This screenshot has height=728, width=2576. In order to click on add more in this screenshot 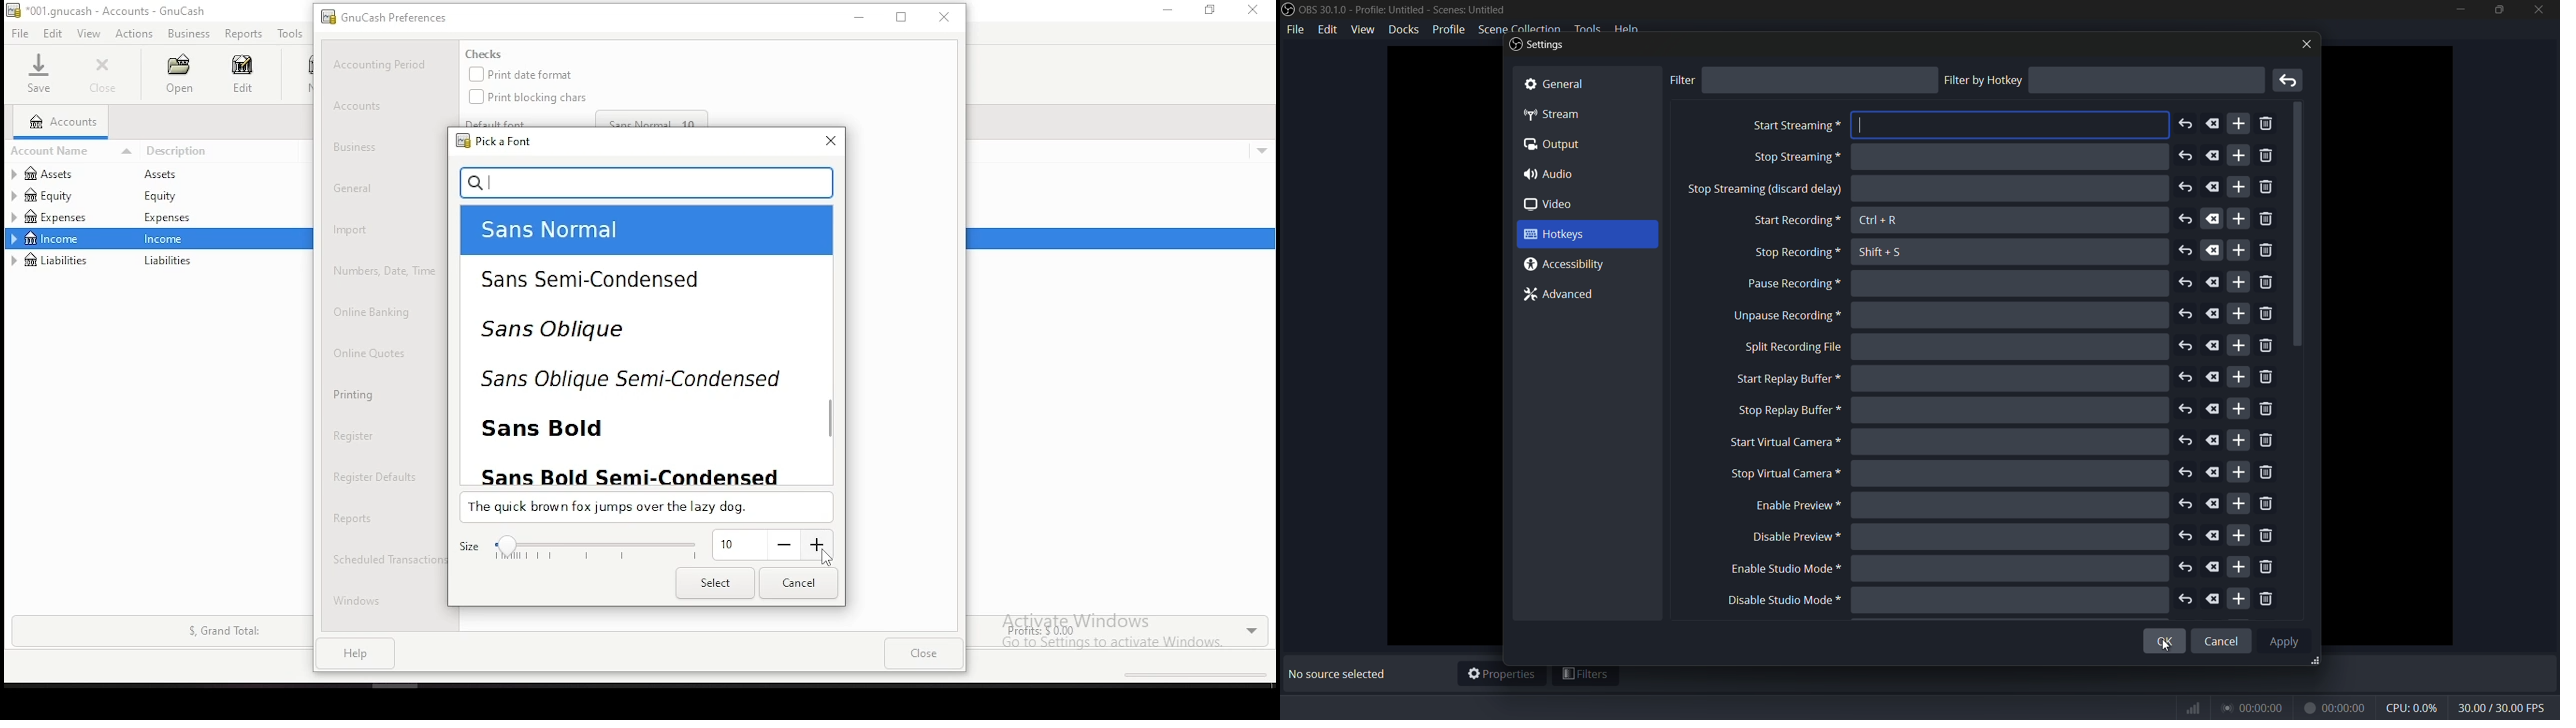, I will do `click(2239, 125)`.